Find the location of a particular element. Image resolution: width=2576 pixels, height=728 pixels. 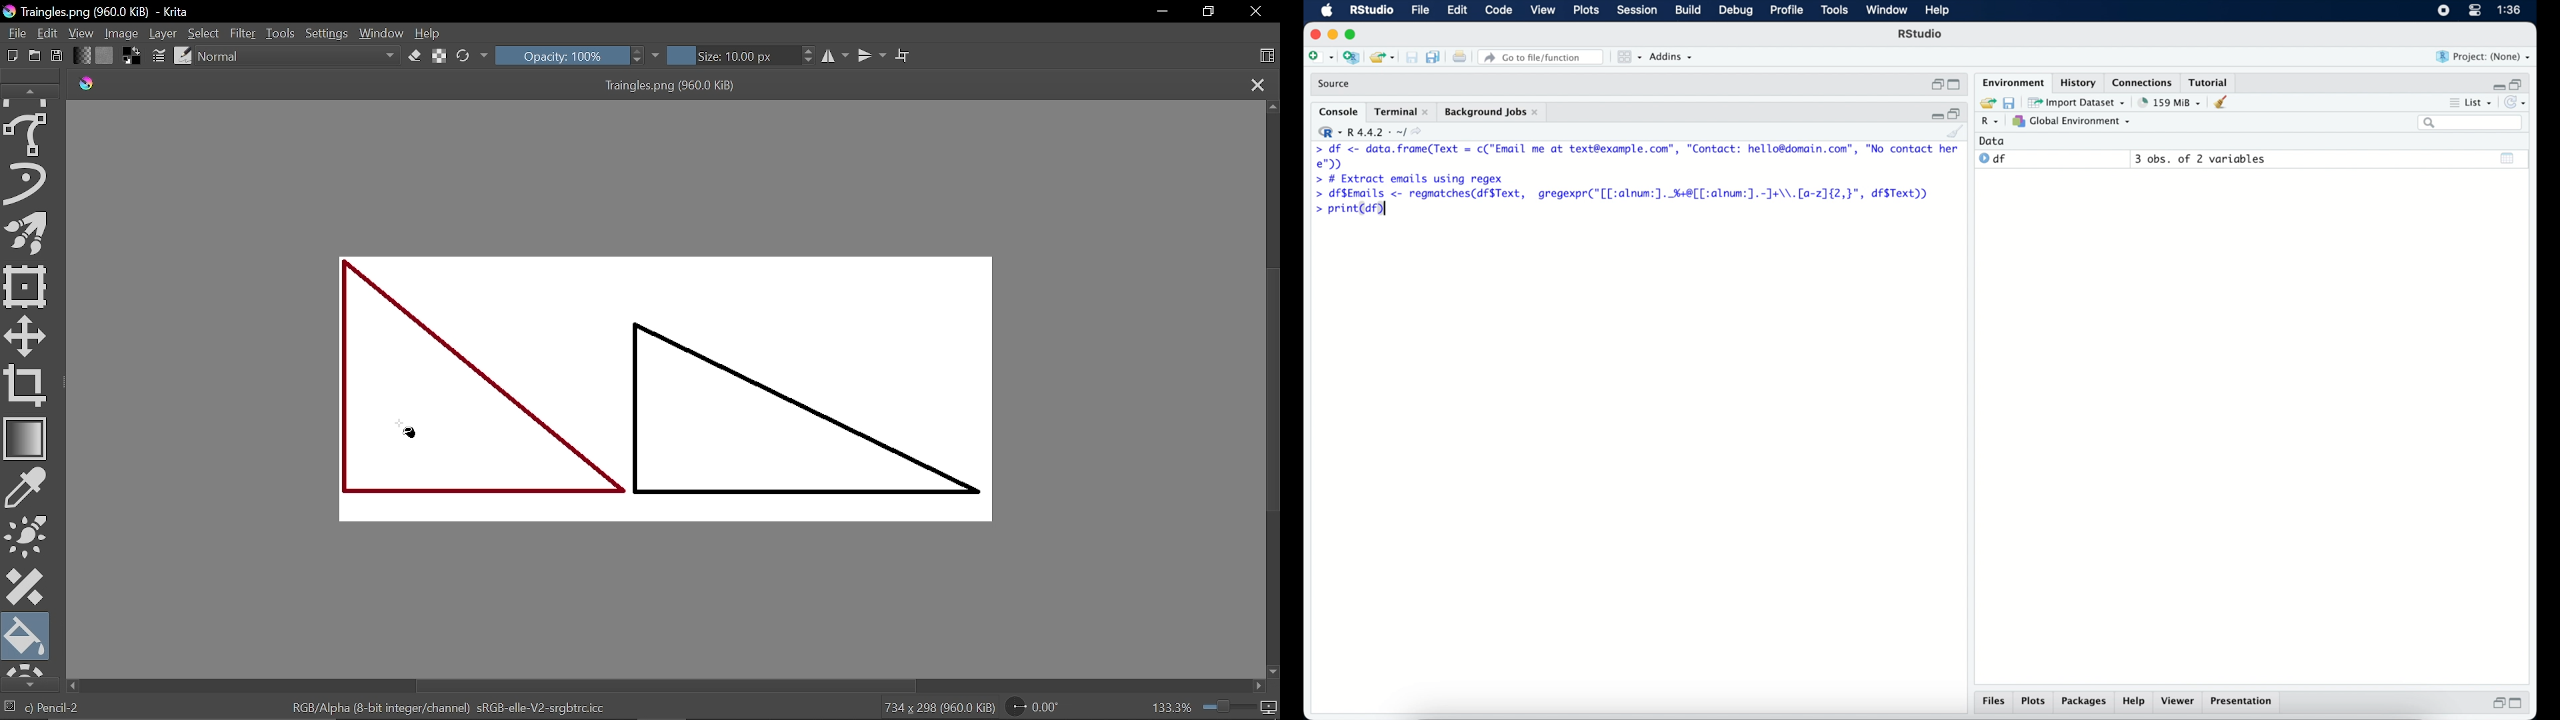

maximize is located at coordinates (1953, 85).